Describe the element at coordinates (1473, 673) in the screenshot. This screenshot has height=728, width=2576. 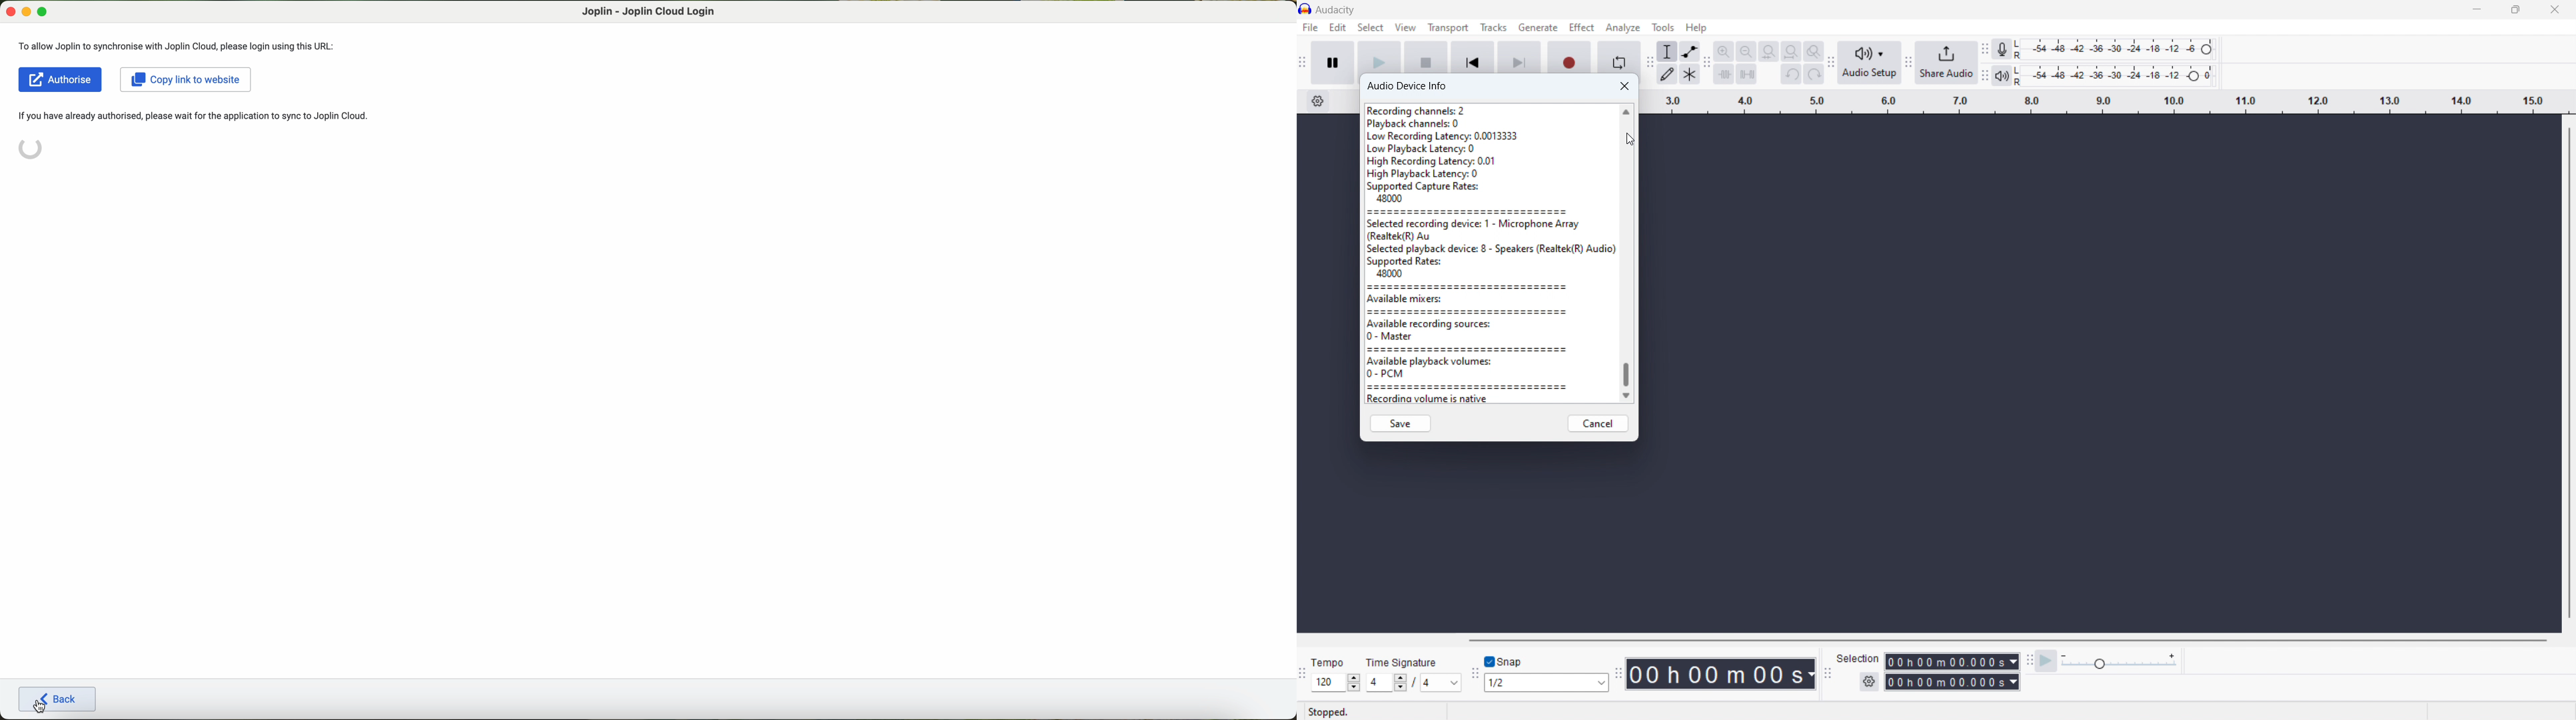
I see `snapping toolbar` at that location.